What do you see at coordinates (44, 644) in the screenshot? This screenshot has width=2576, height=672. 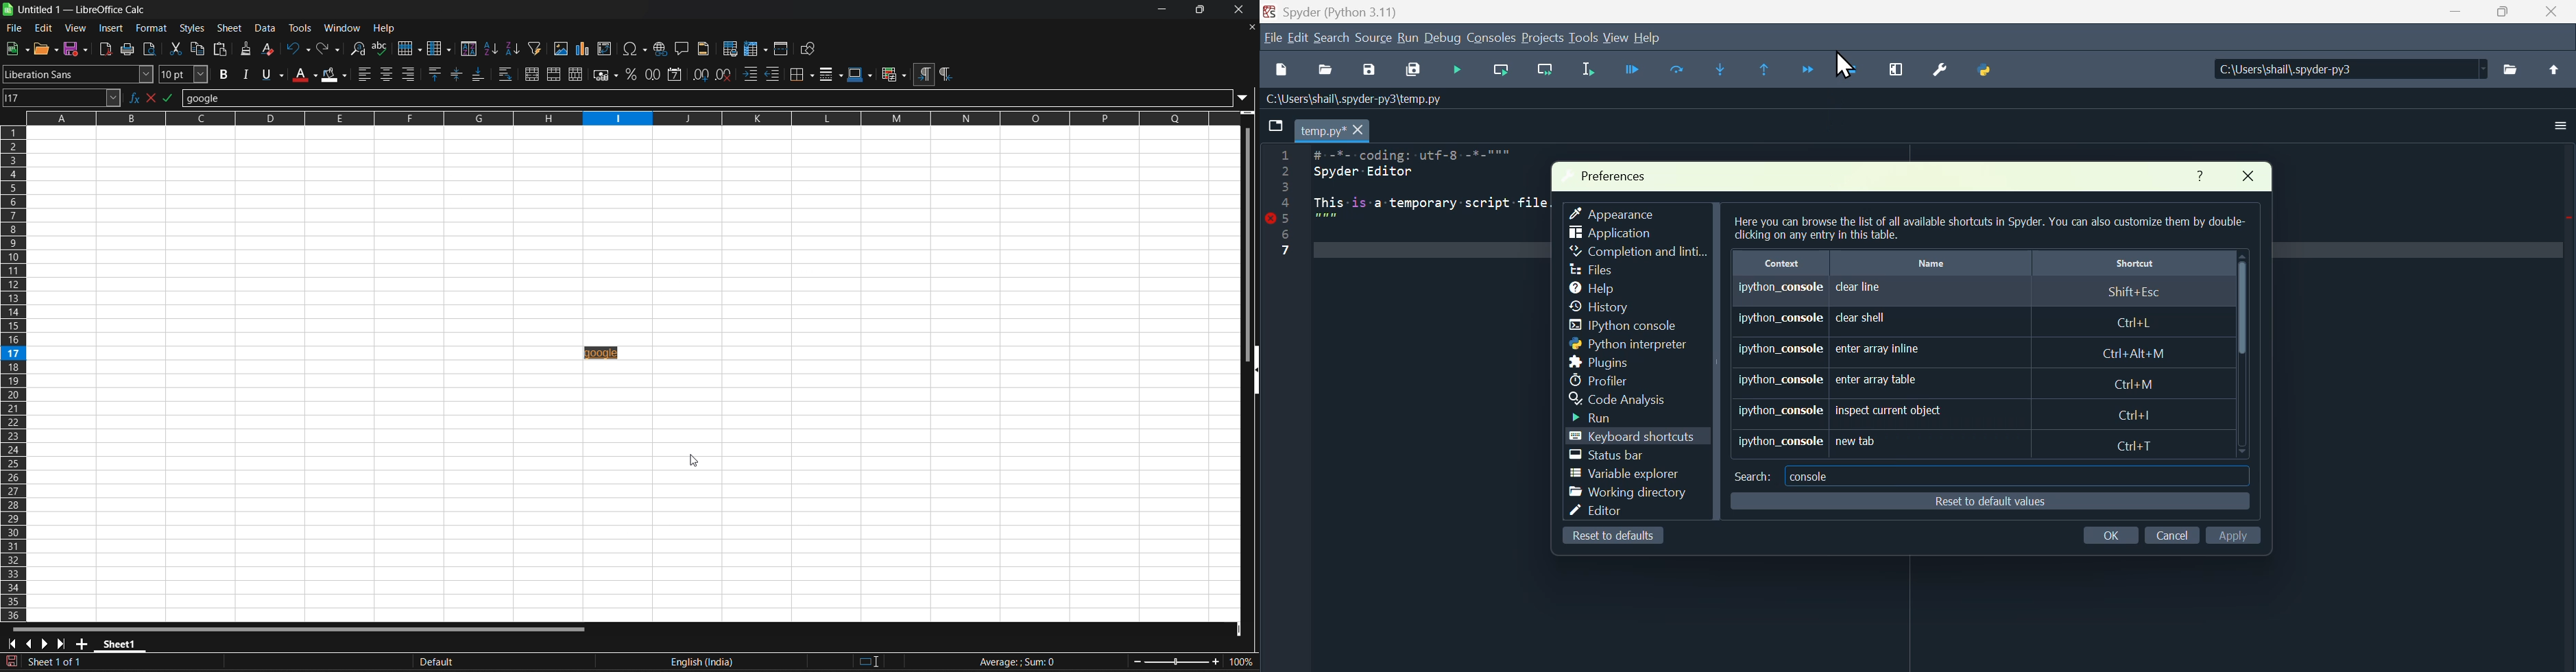 I see `scroll to next sheet ` at bounding box center [44, 644].